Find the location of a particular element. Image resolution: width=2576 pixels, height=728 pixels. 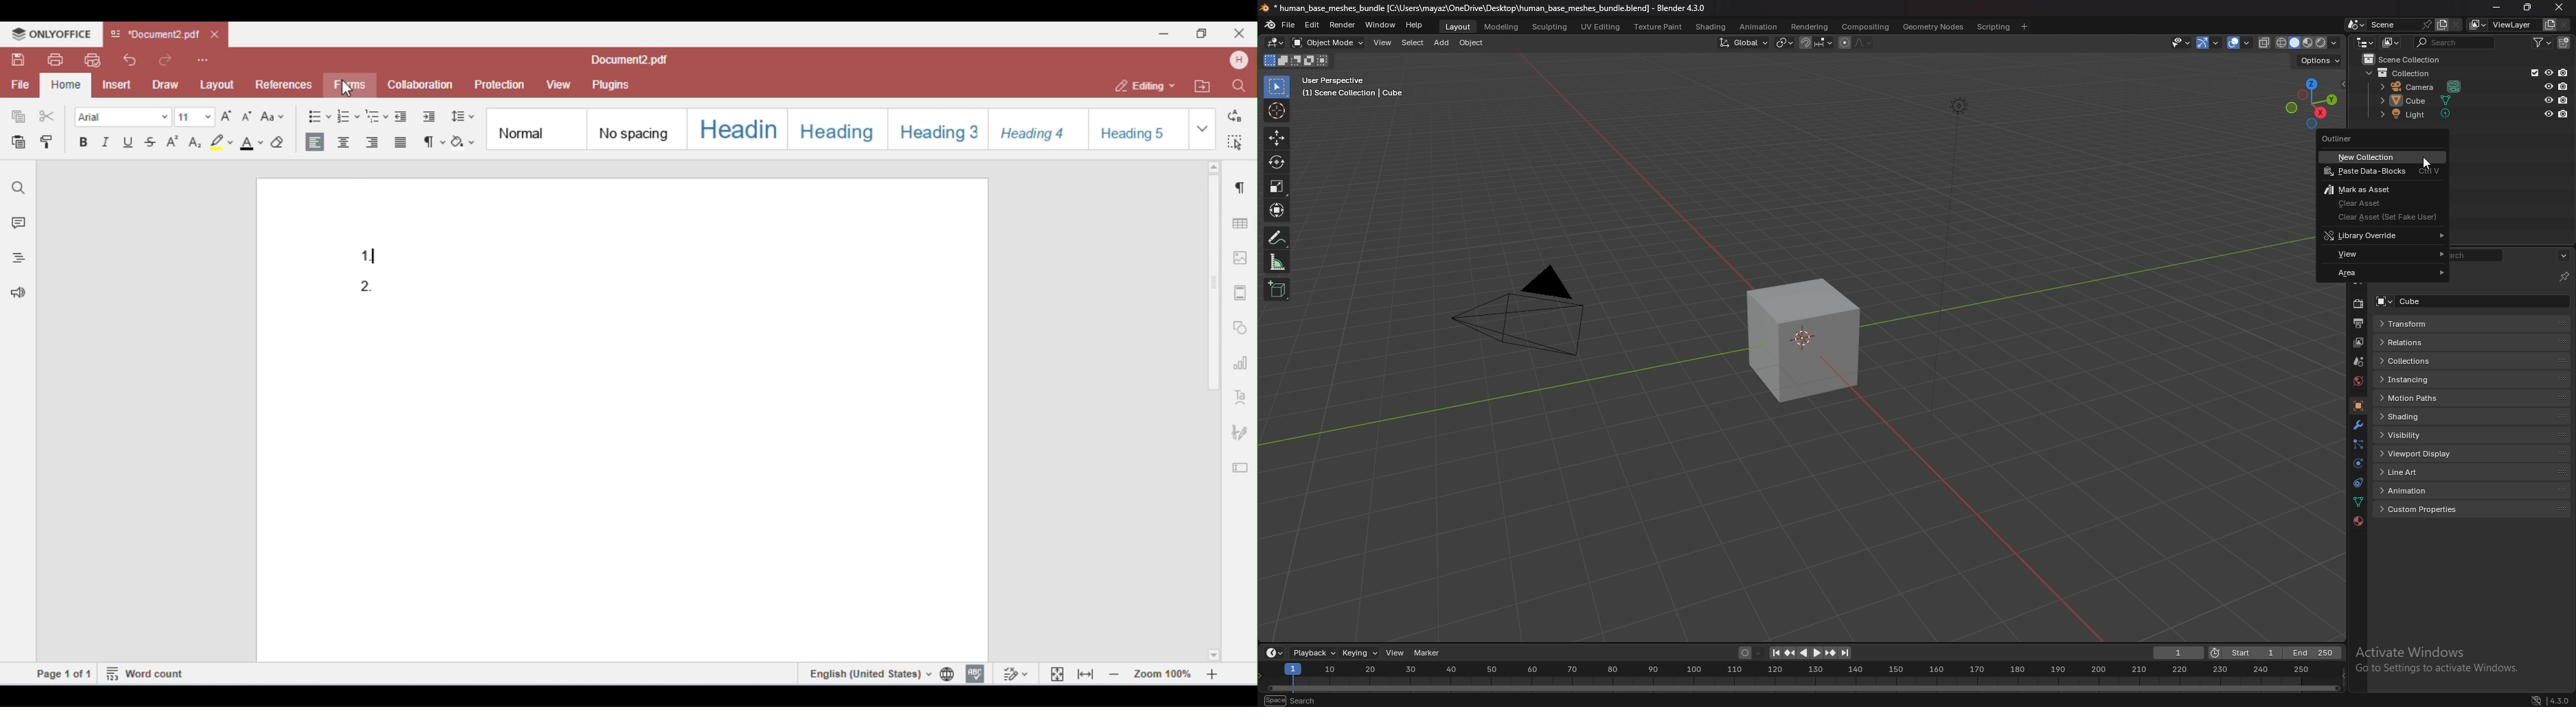

end is located at coordinates (2313, 653).